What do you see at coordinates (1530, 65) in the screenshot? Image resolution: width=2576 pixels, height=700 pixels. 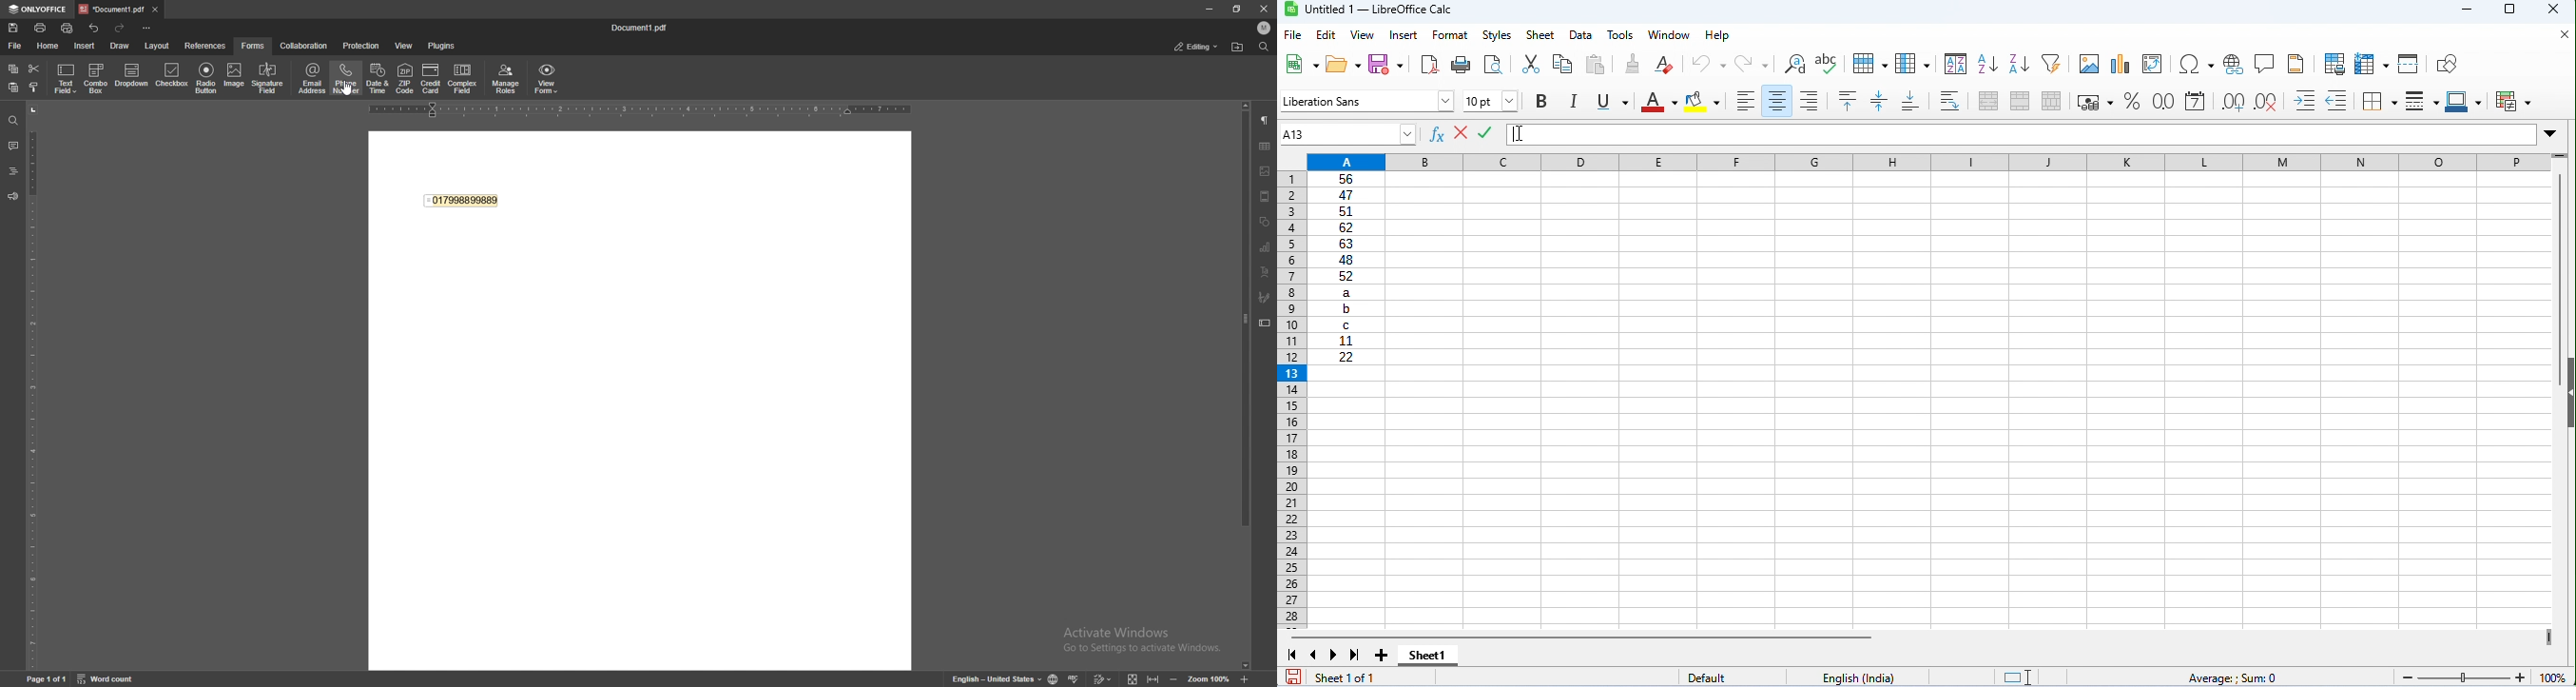 I see `cut` at bounding box center [1530, 65].